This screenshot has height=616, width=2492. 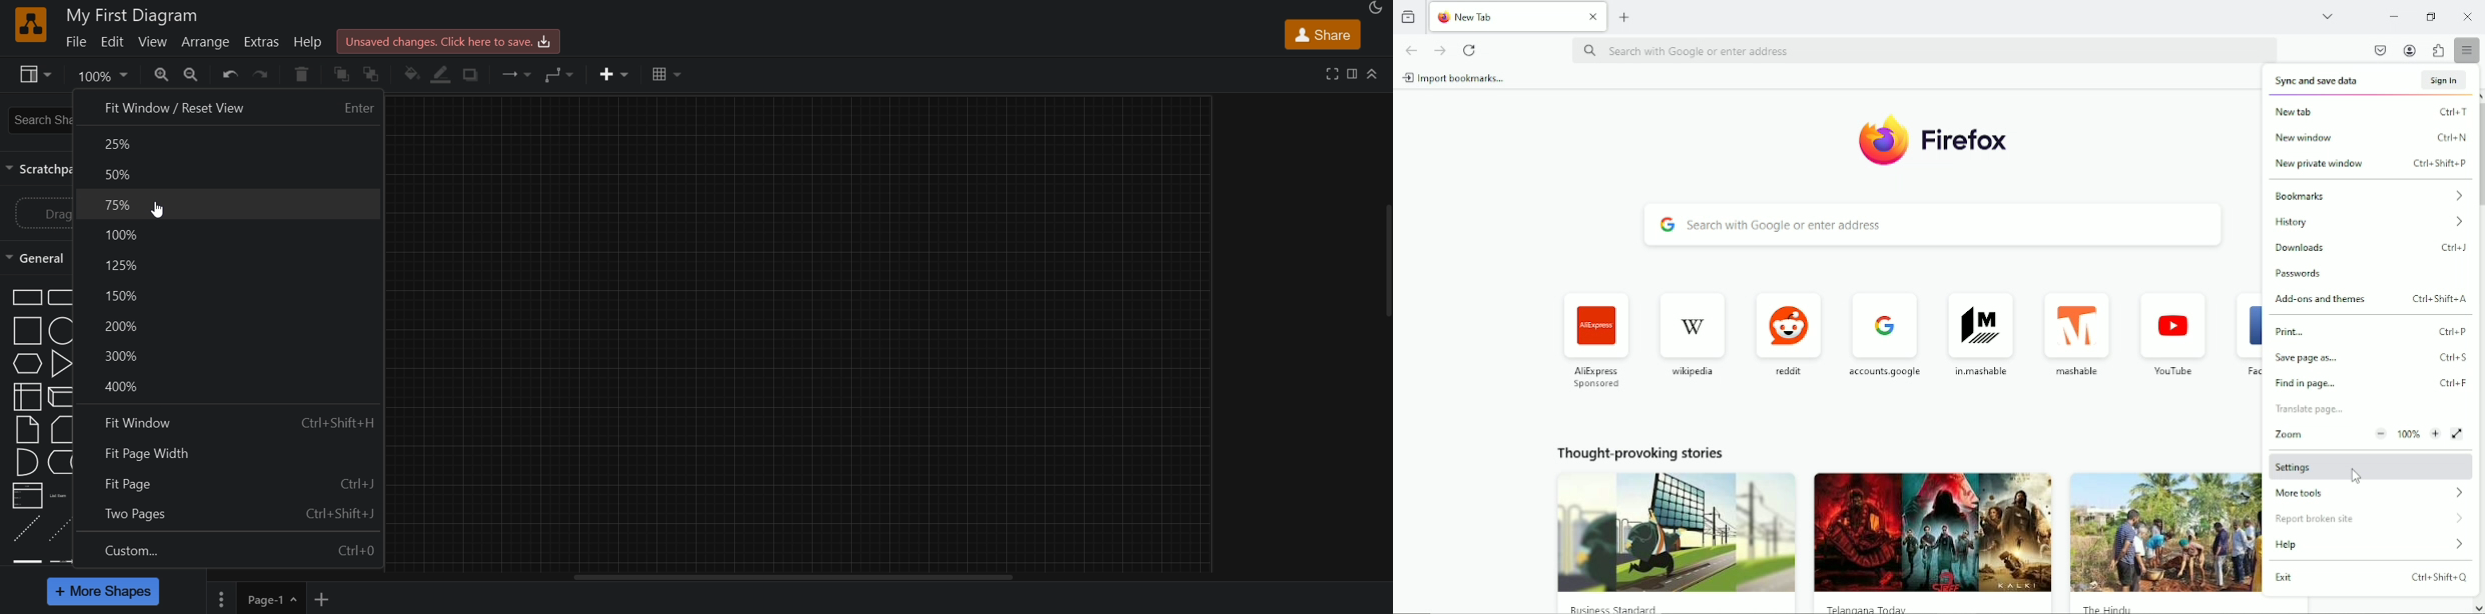 I want to click on fit page width, so click(x=233, y=456).